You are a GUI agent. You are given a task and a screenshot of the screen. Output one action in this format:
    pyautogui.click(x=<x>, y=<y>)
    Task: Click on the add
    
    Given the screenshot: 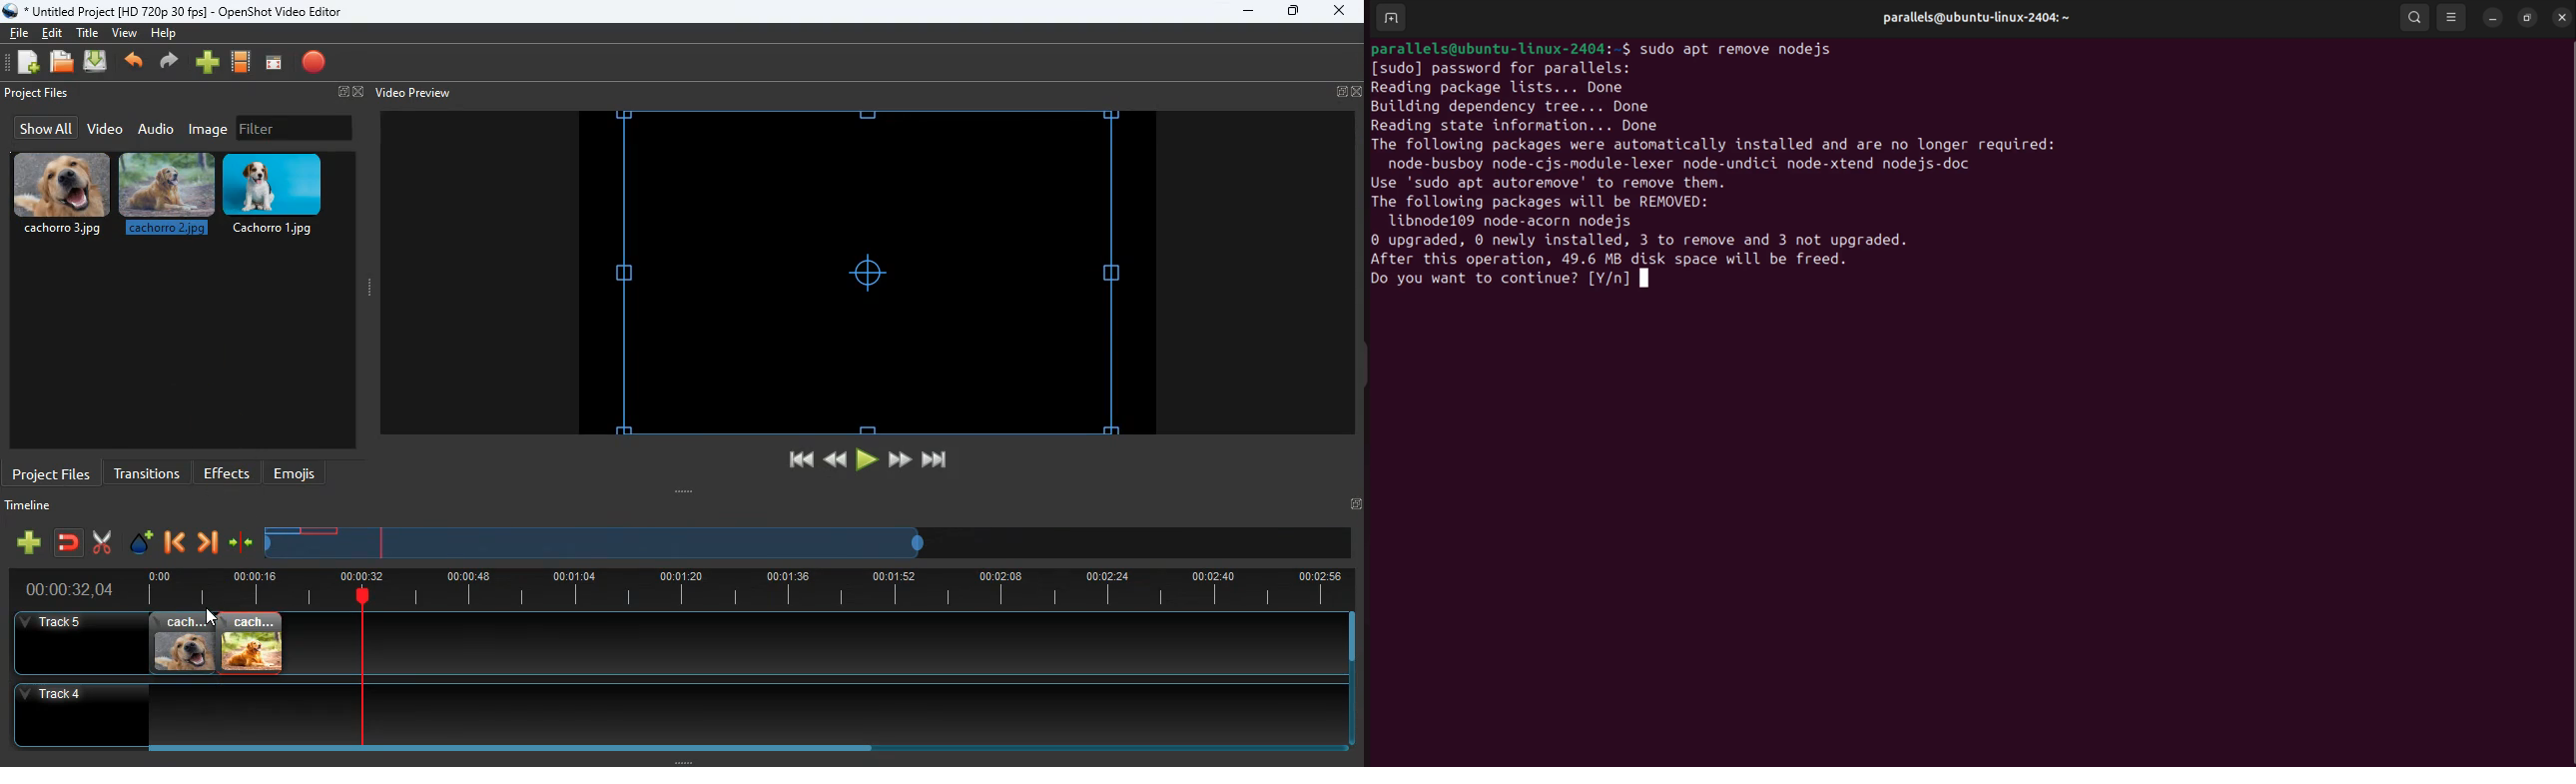 What is the action you would take?
    pyautogui.click(x=208, y=63)
    